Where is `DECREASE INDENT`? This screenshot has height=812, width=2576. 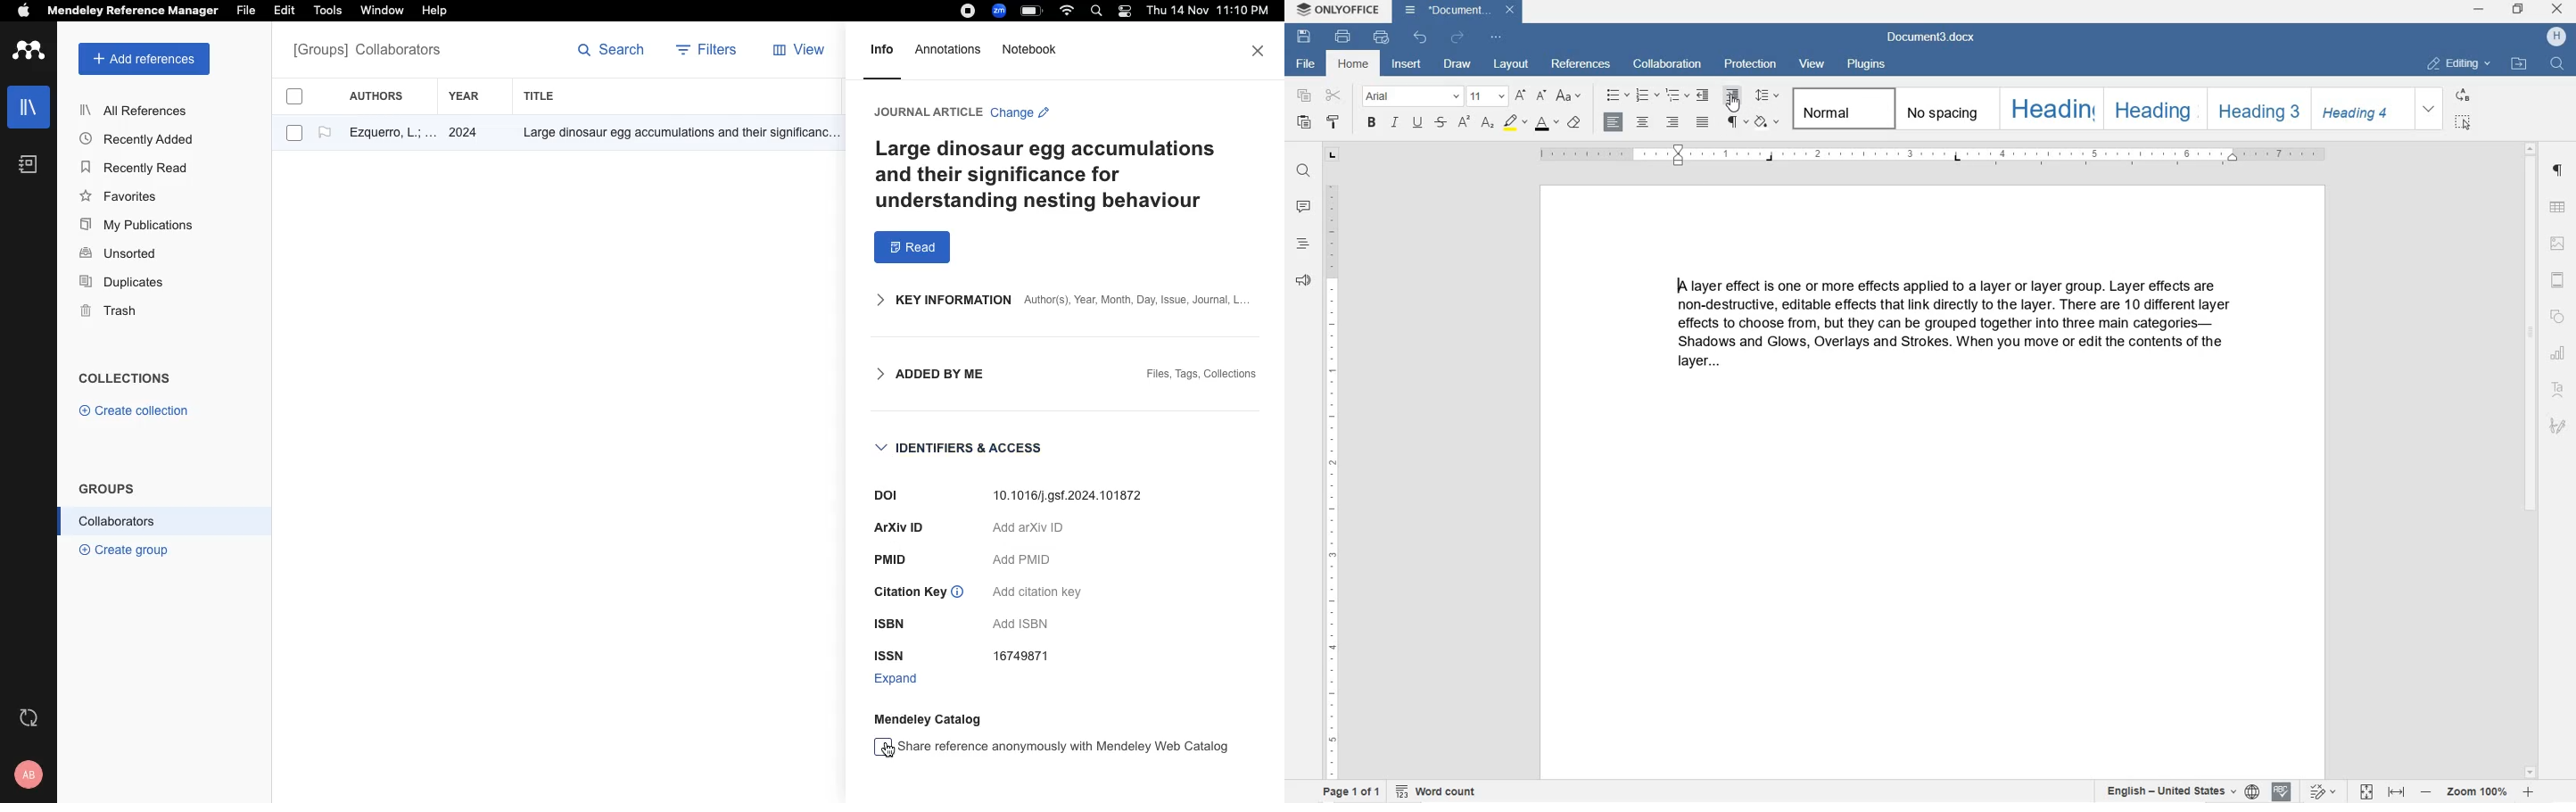
DECREASE INDENT is located at coordinates (1703, 96).